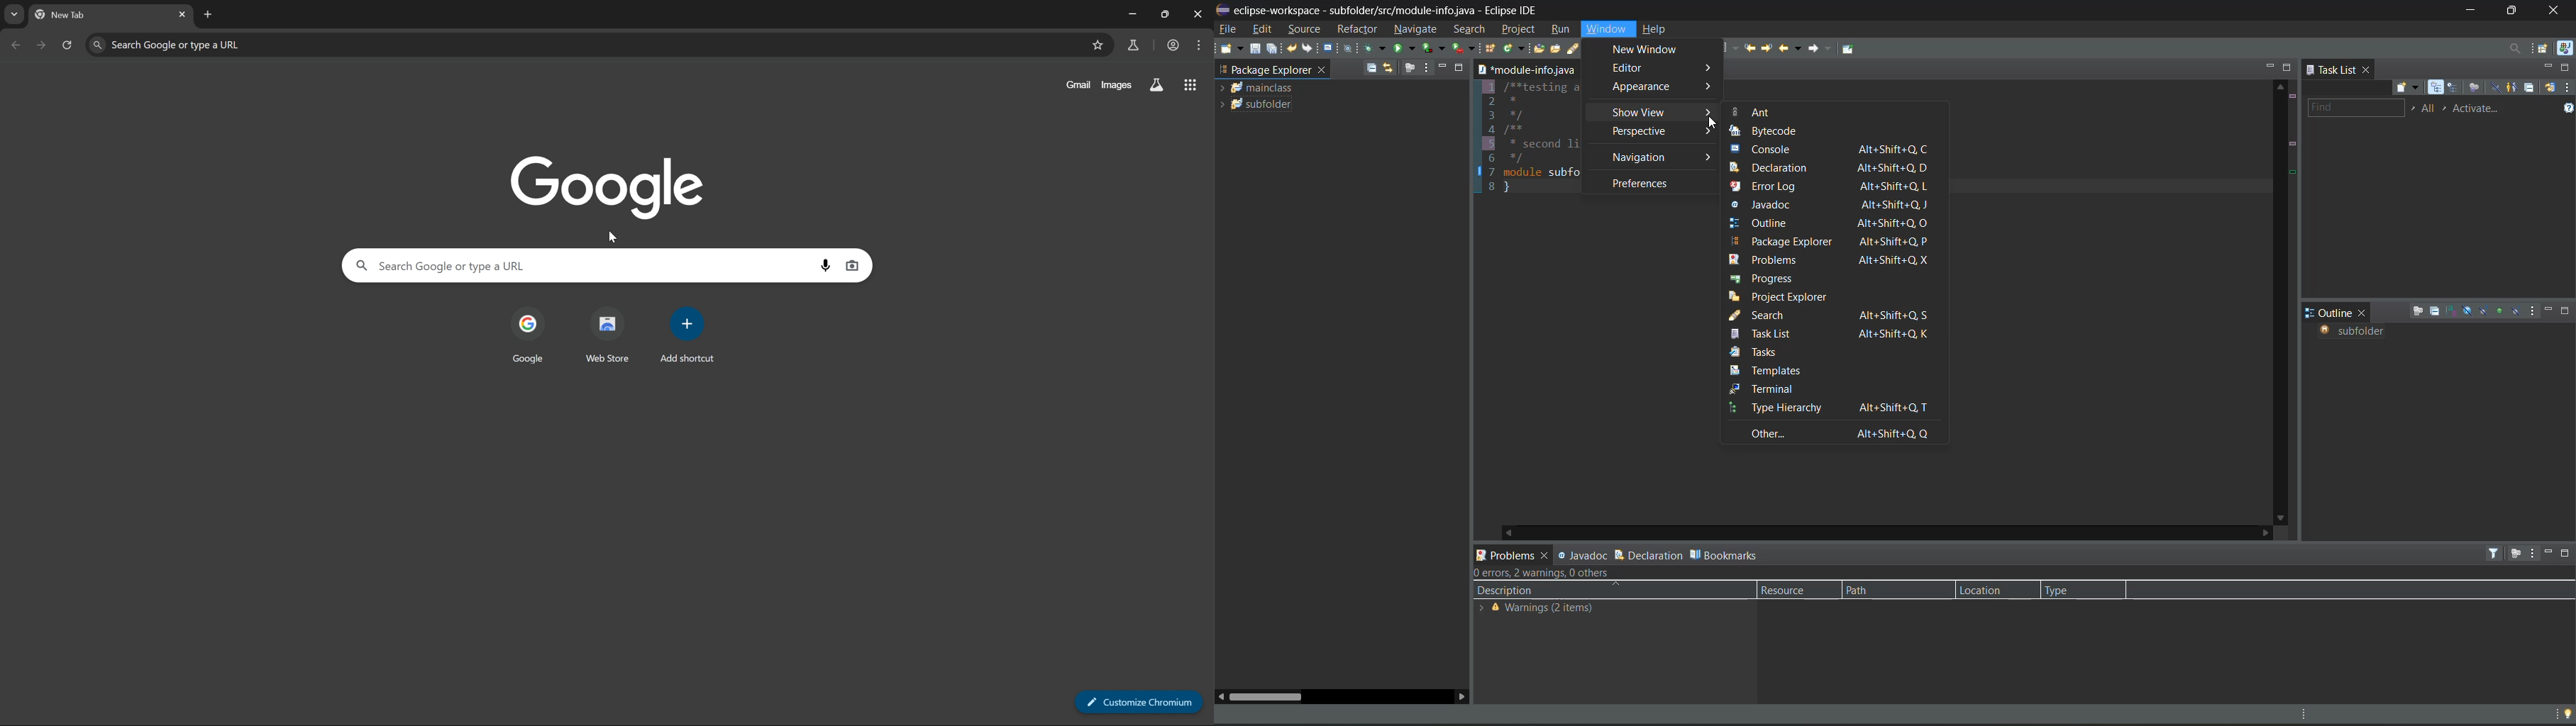 This screenshot has width=2576, height=728. Describe the element at coordinates (2566, 50) in the screenshot. I see `java` at that location.